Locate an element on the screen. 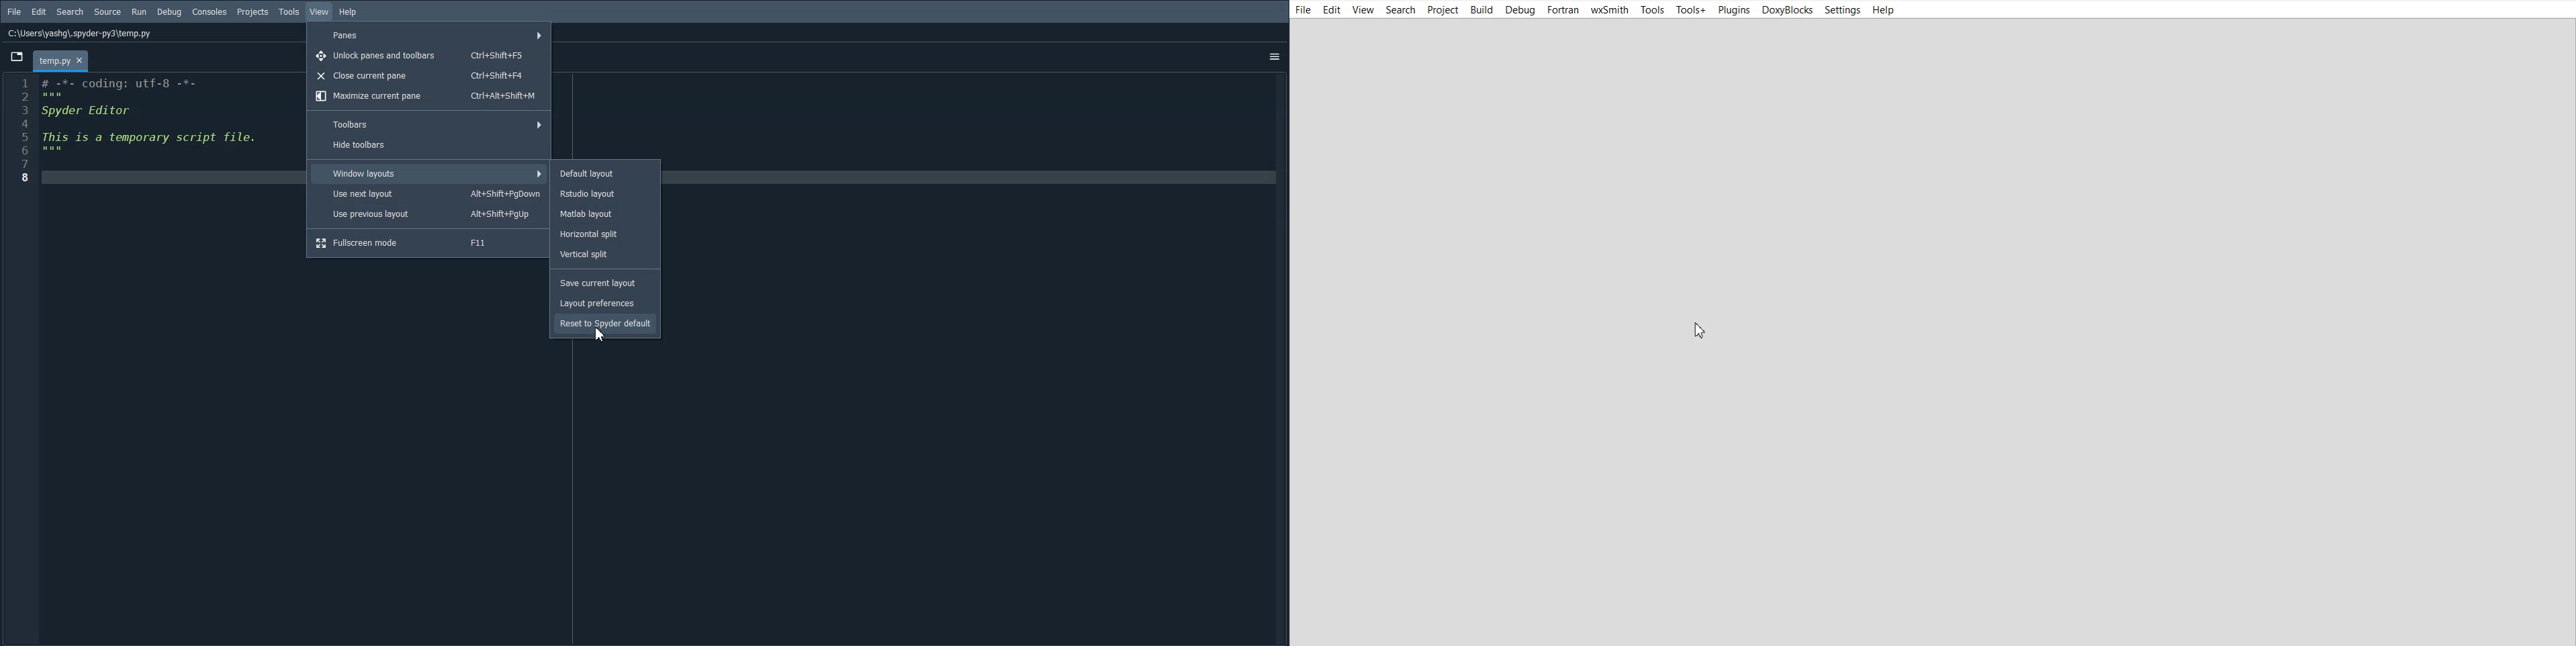  Settings is located at coordinates (1842, 9).